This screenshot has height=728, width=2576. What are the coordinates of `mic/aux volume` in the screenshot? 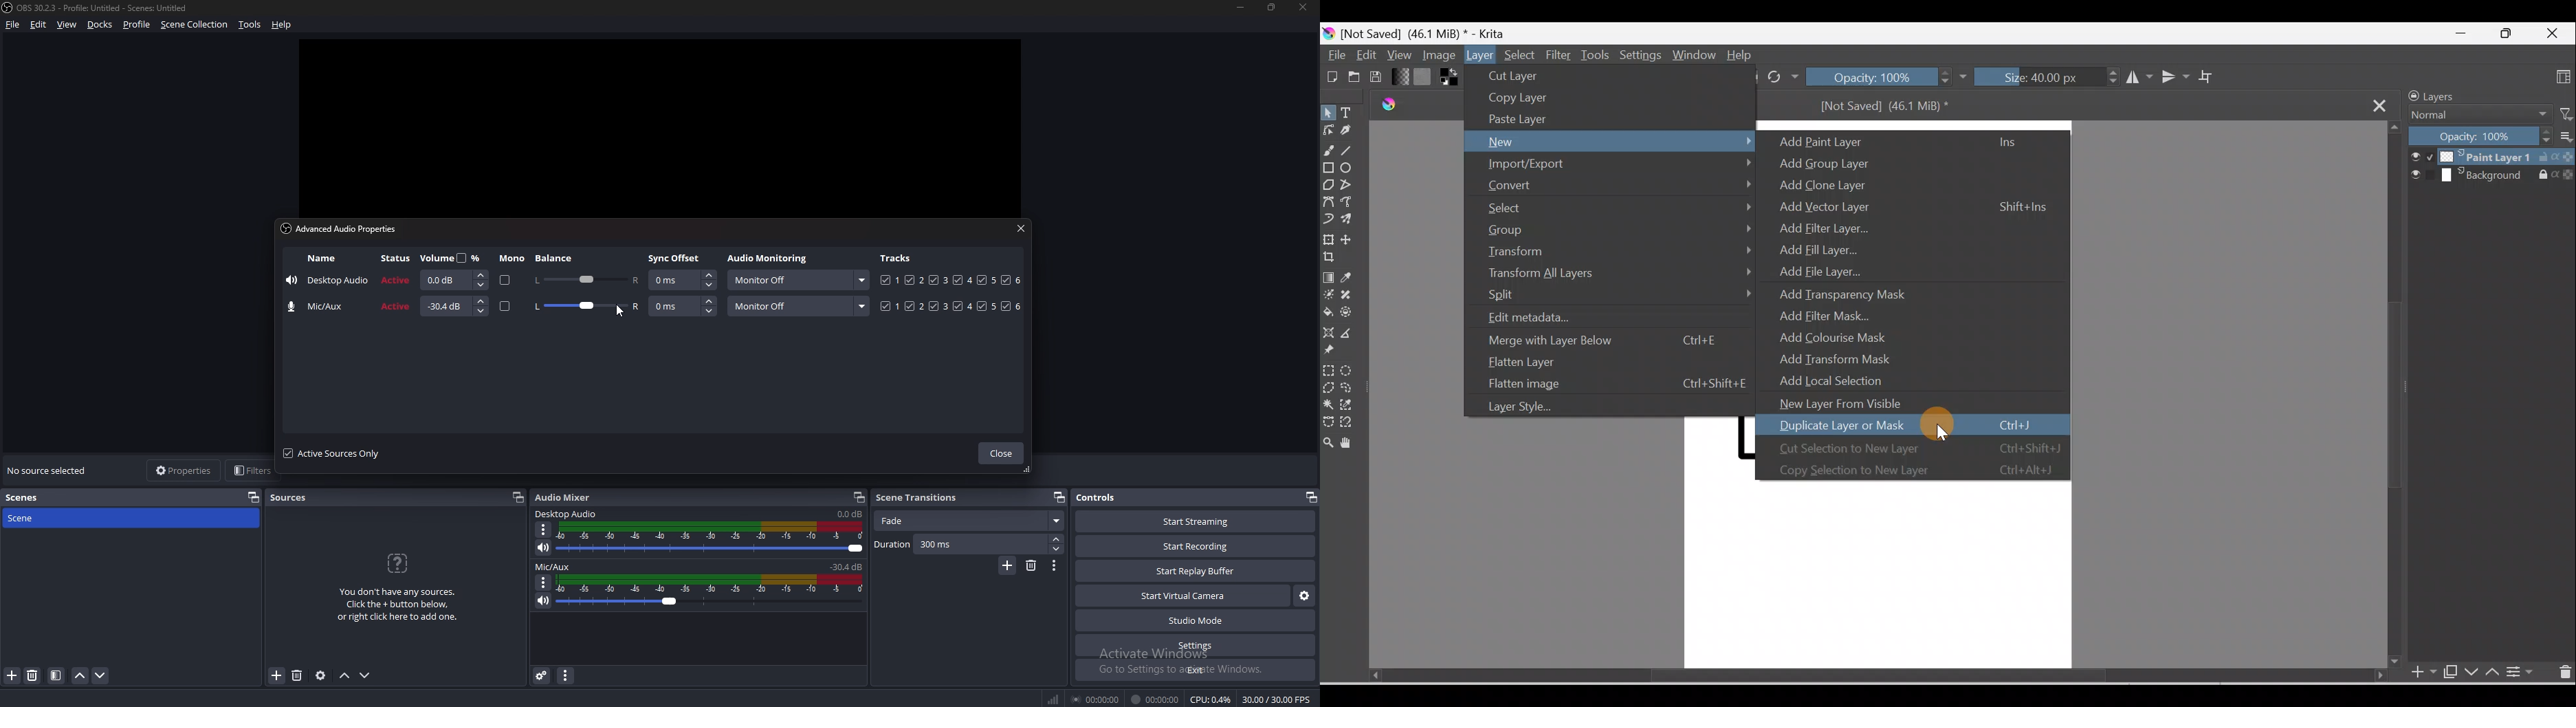 It's located at (848, 566).